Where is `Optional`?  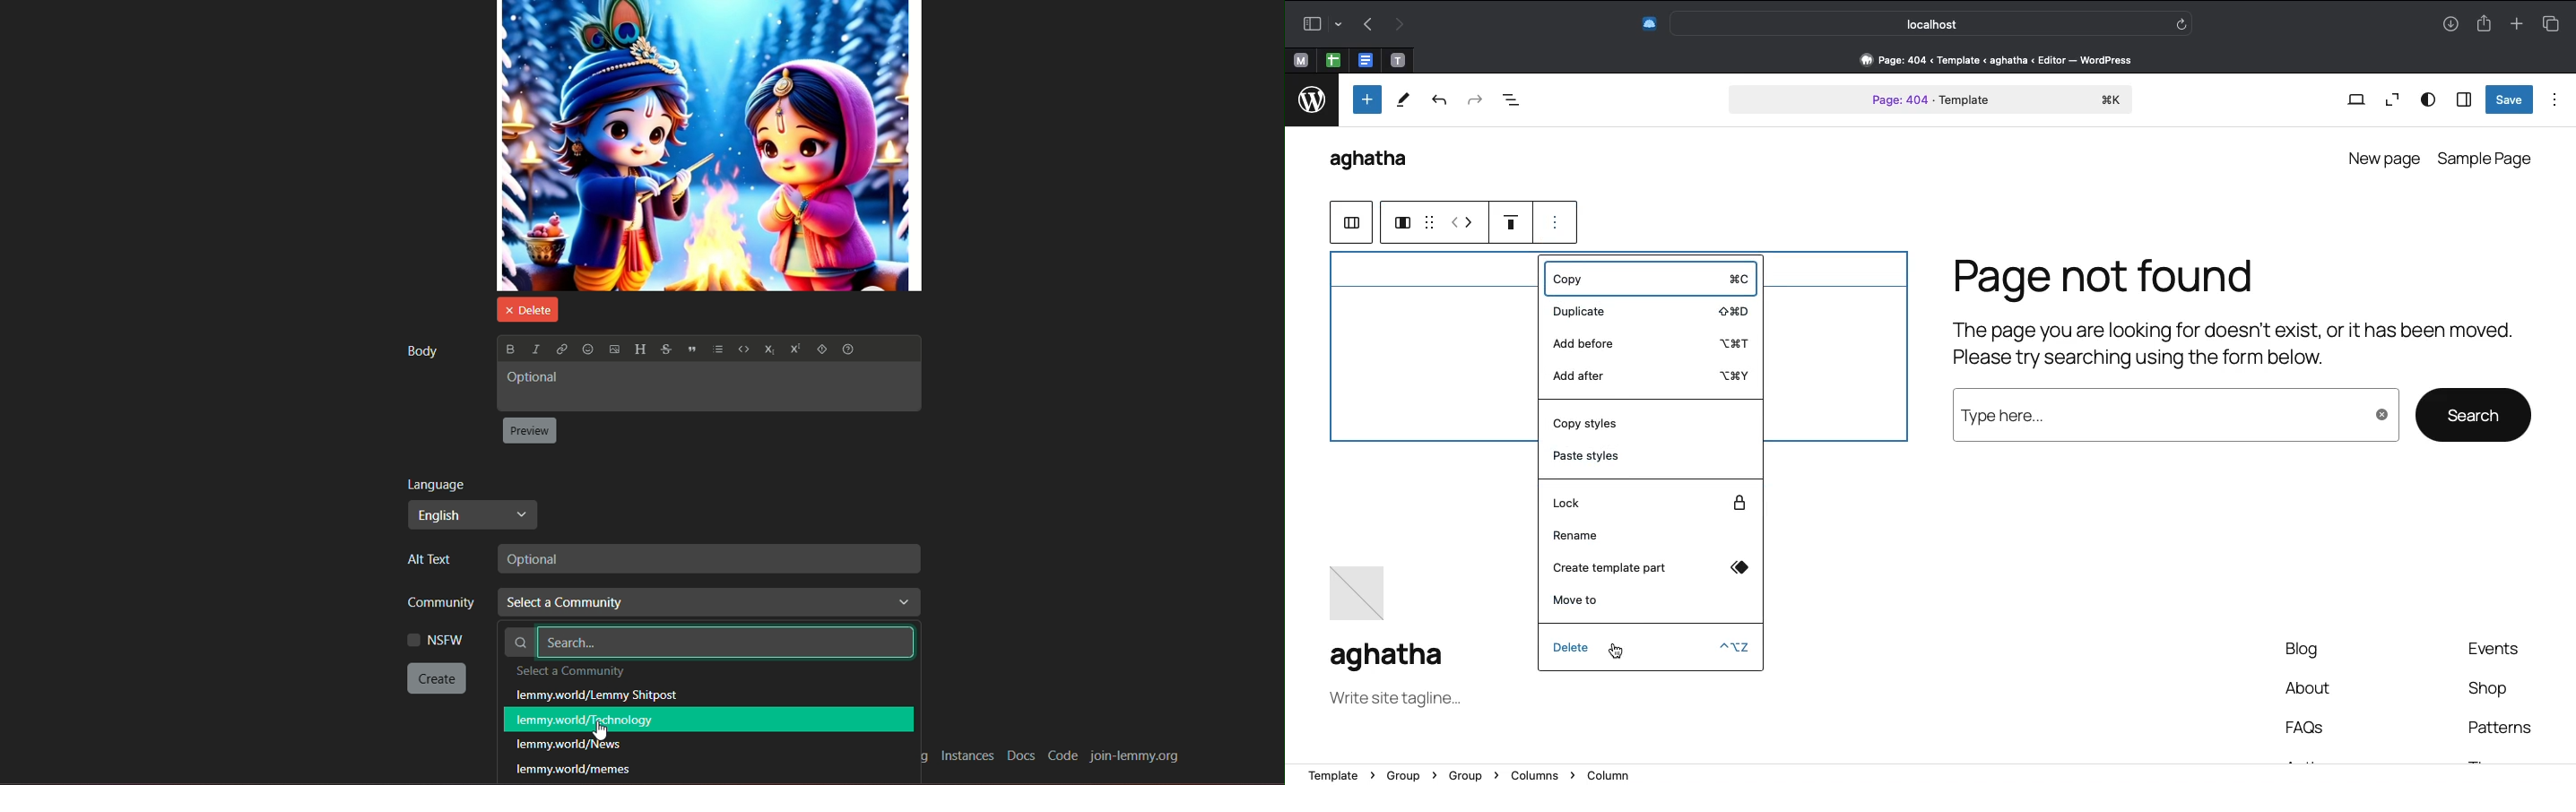 Optional is located at coordinates (707, 386).